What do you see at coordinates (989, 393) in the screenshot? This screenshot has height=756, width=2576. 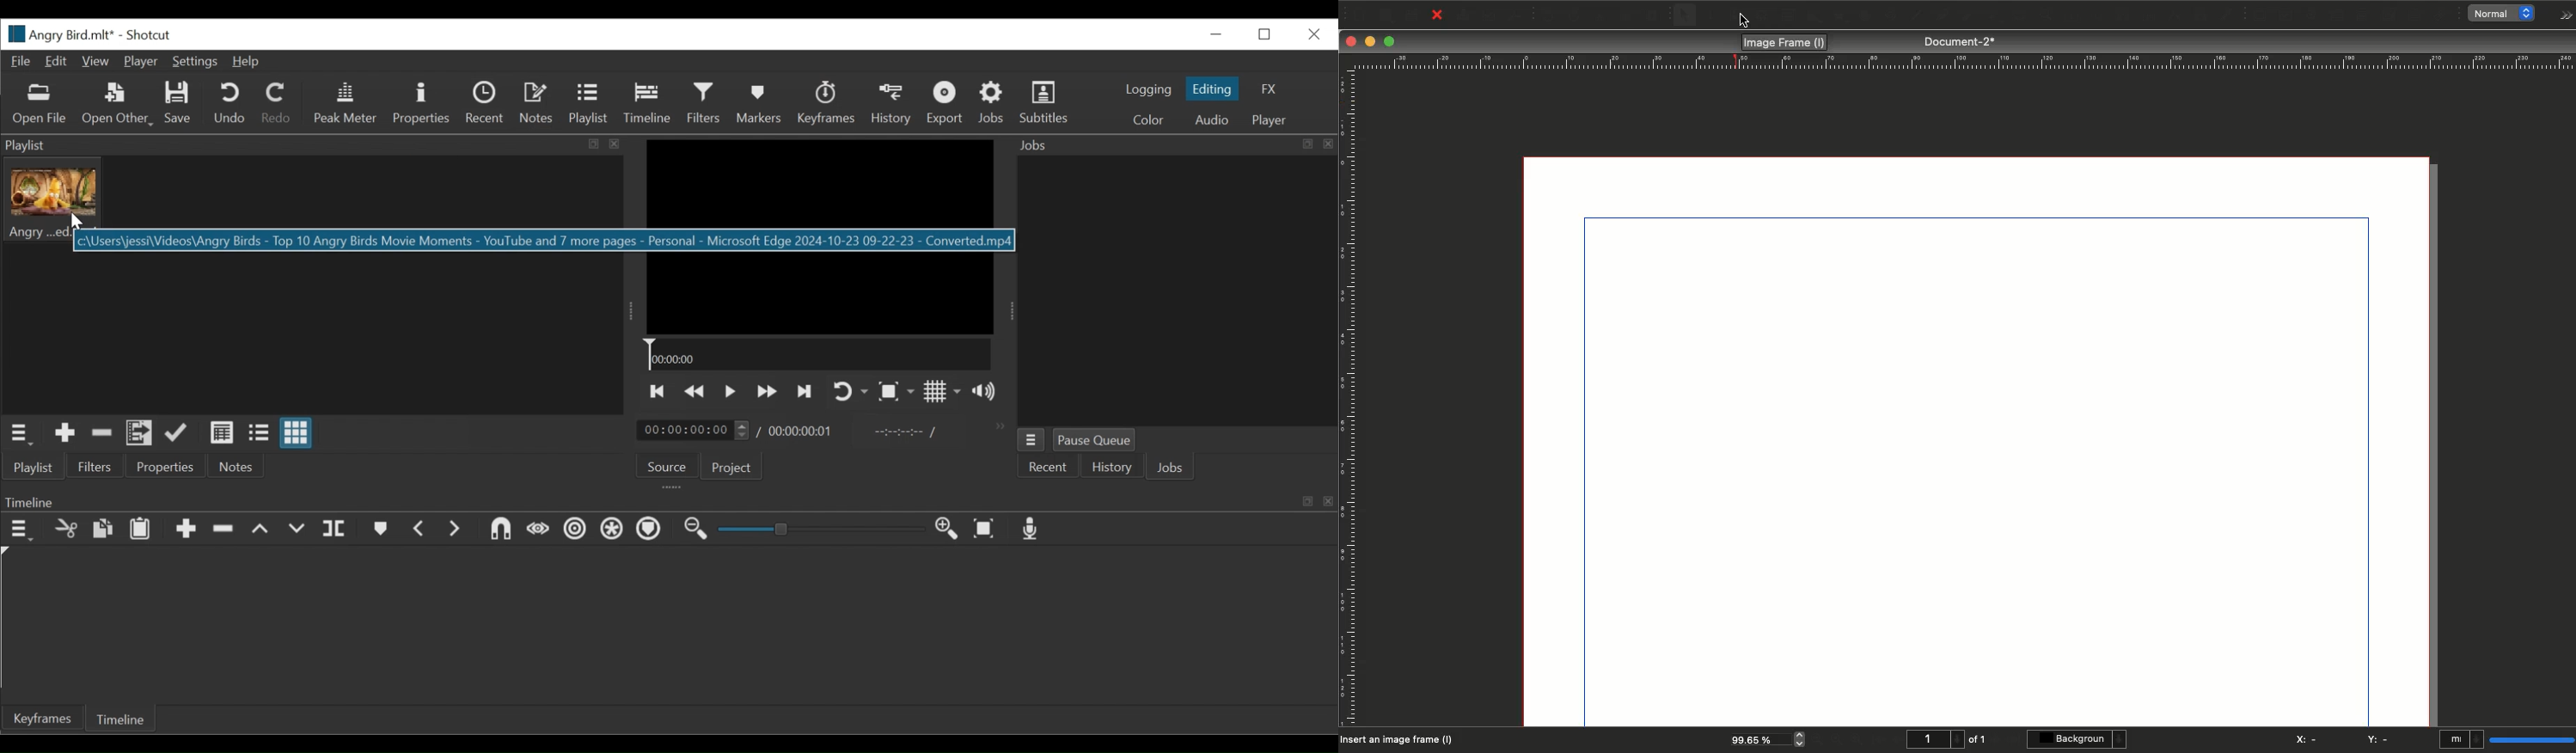 I see `Show volume control` at bounding box center [989, 393].